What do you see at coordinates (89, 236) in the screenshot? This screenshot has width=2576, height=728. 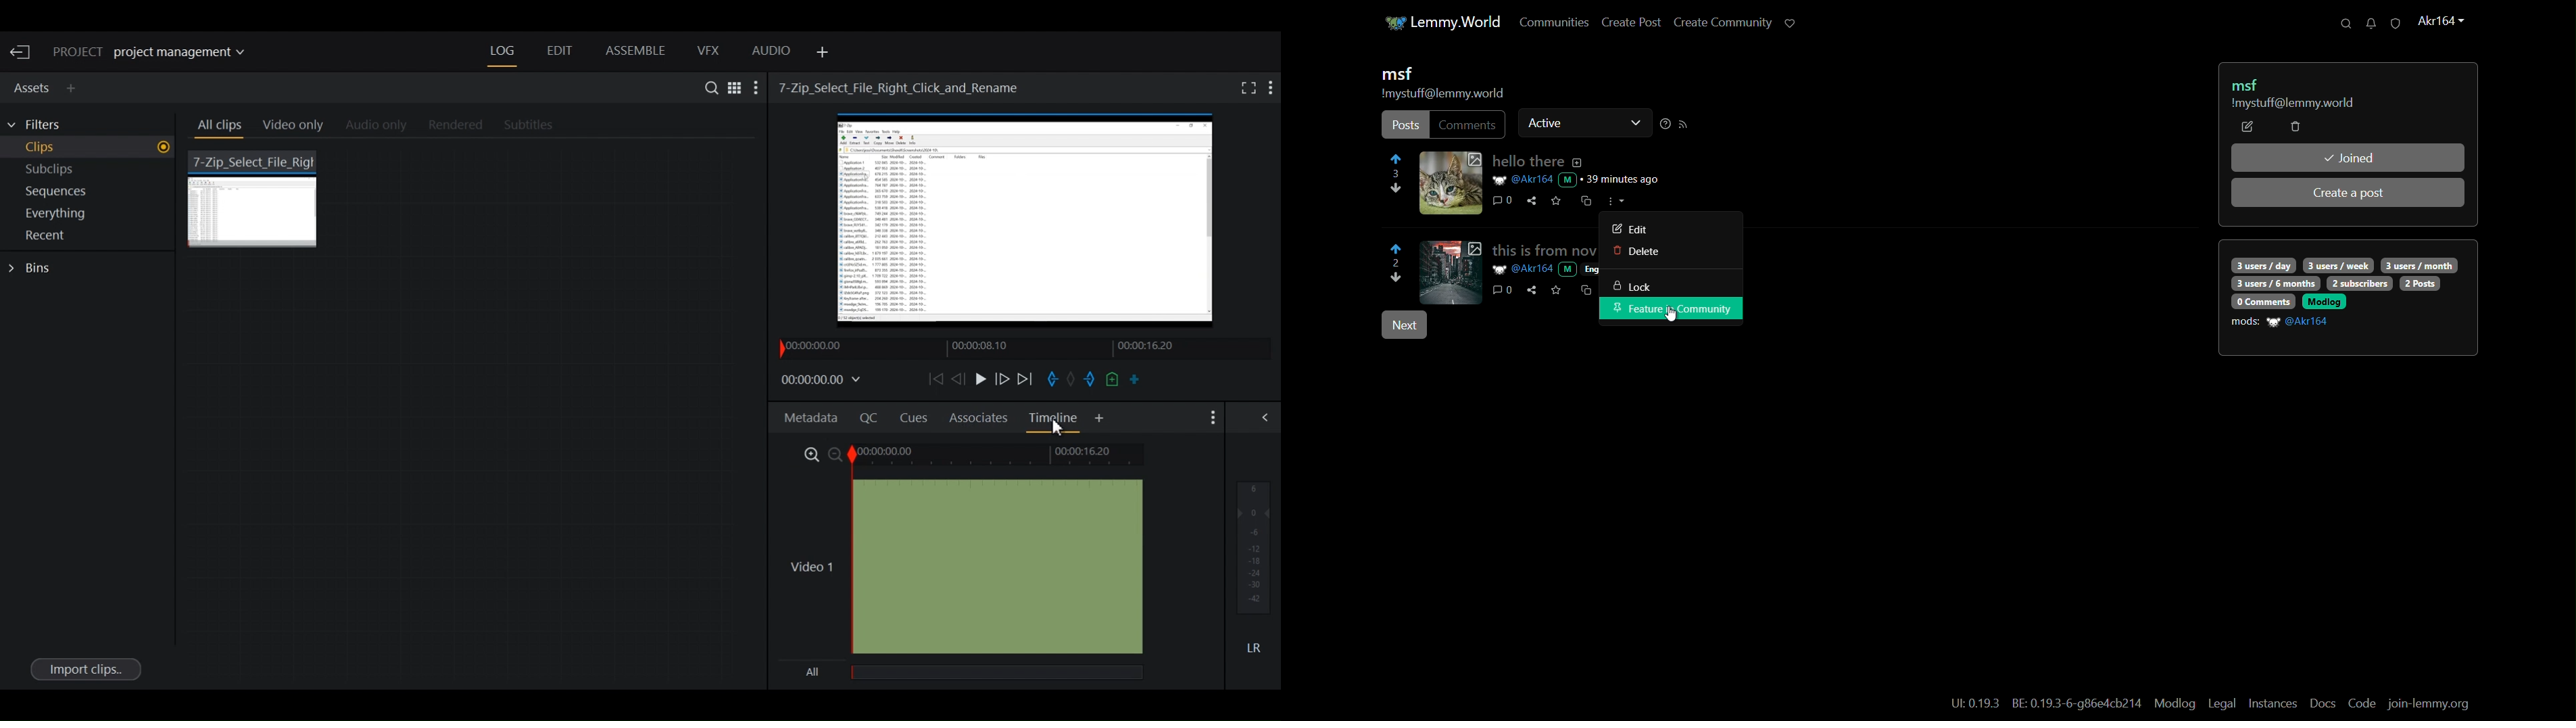 I see `Show Recent in current project` at bounding box center [89, 236].